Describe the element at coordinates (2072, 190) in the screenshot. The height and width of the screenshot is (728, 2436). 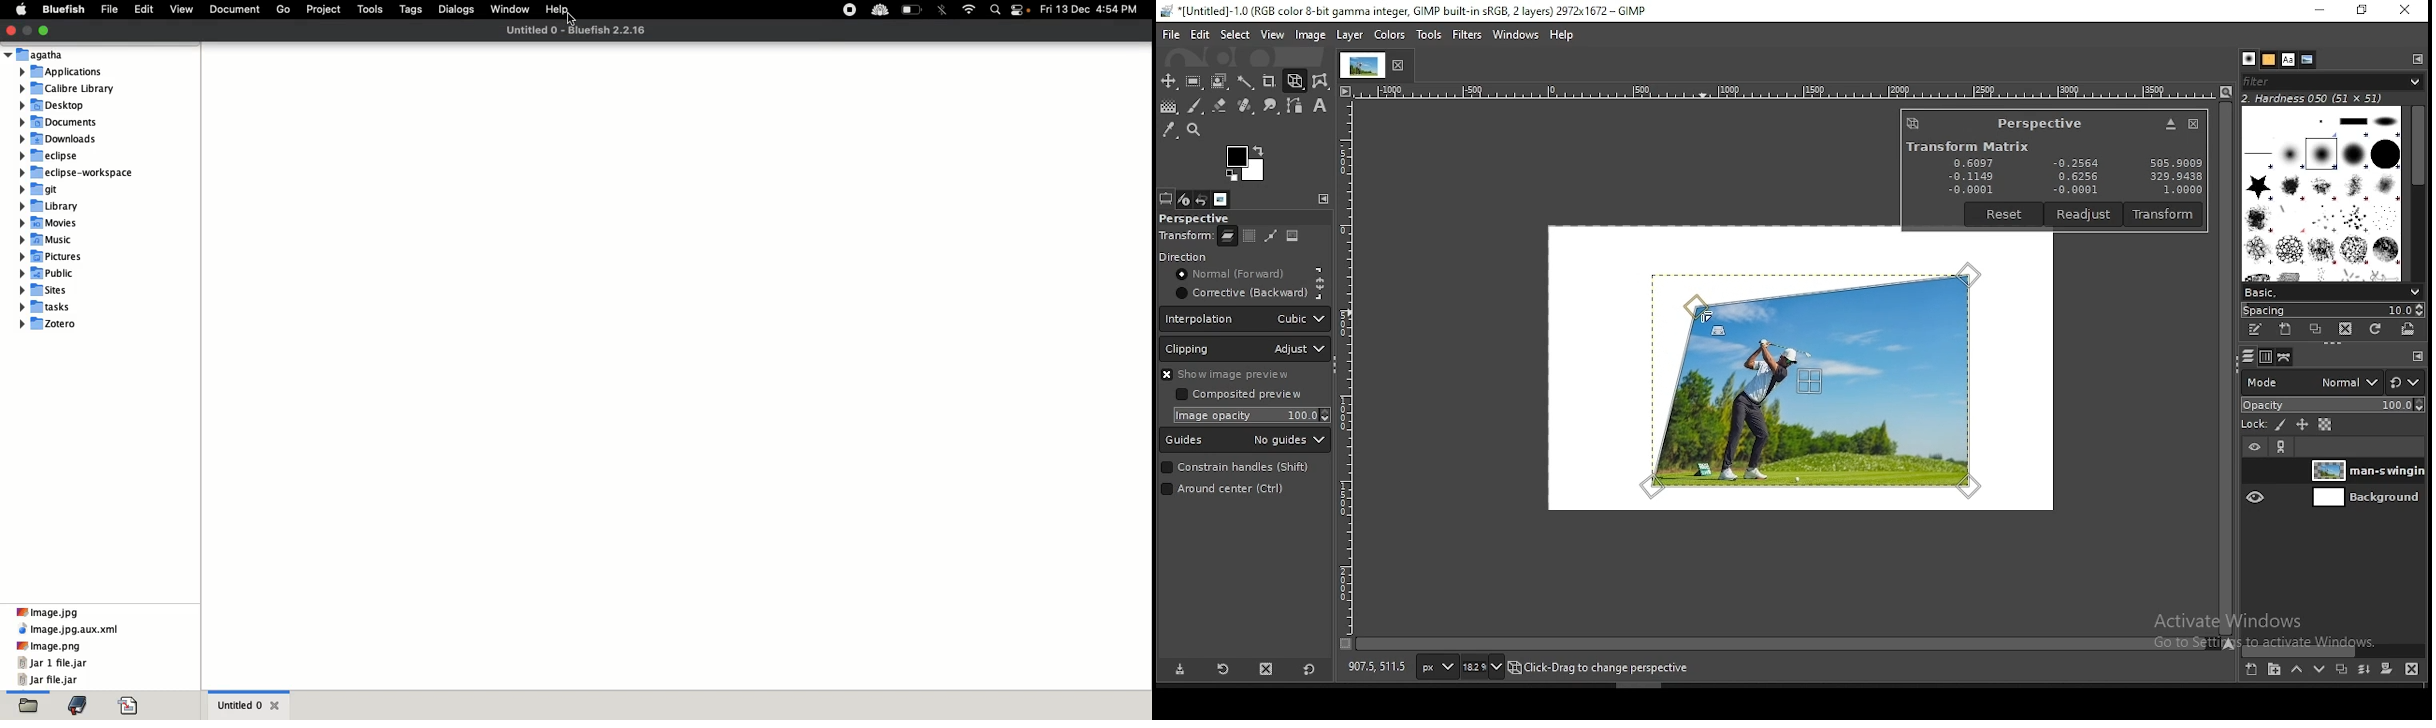
I see `-0.0001` at that location.